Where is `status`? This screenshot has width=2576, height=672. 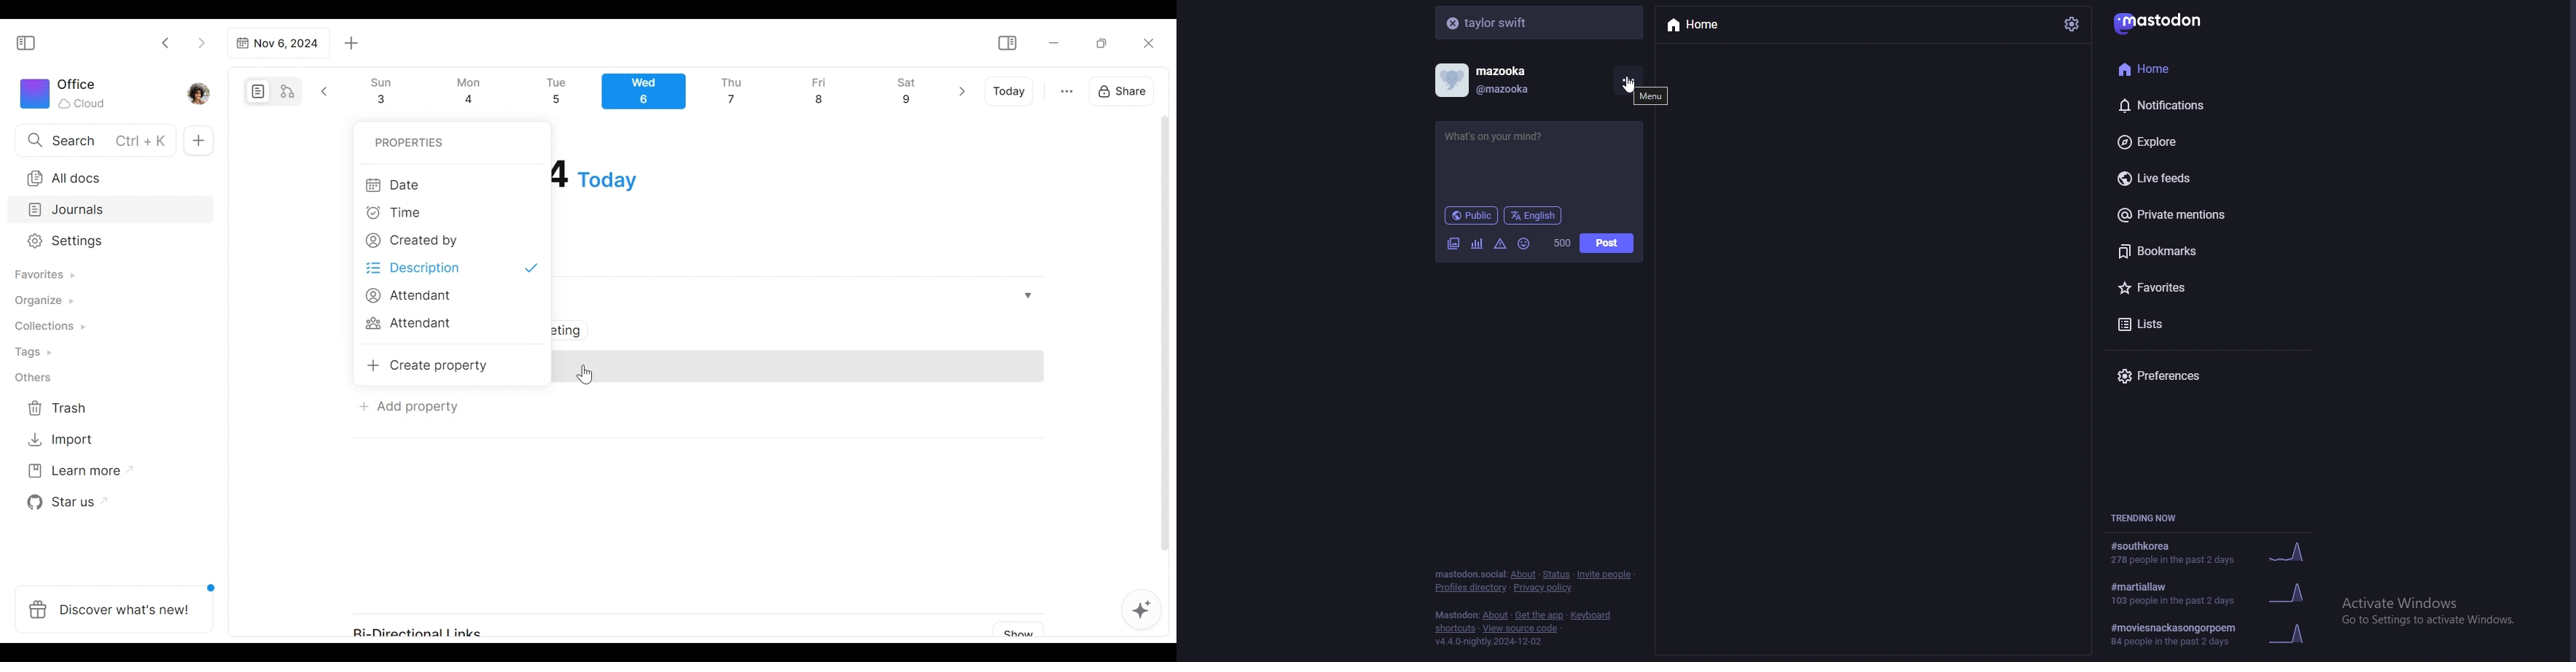
status is located at coordinates (1557, 575).